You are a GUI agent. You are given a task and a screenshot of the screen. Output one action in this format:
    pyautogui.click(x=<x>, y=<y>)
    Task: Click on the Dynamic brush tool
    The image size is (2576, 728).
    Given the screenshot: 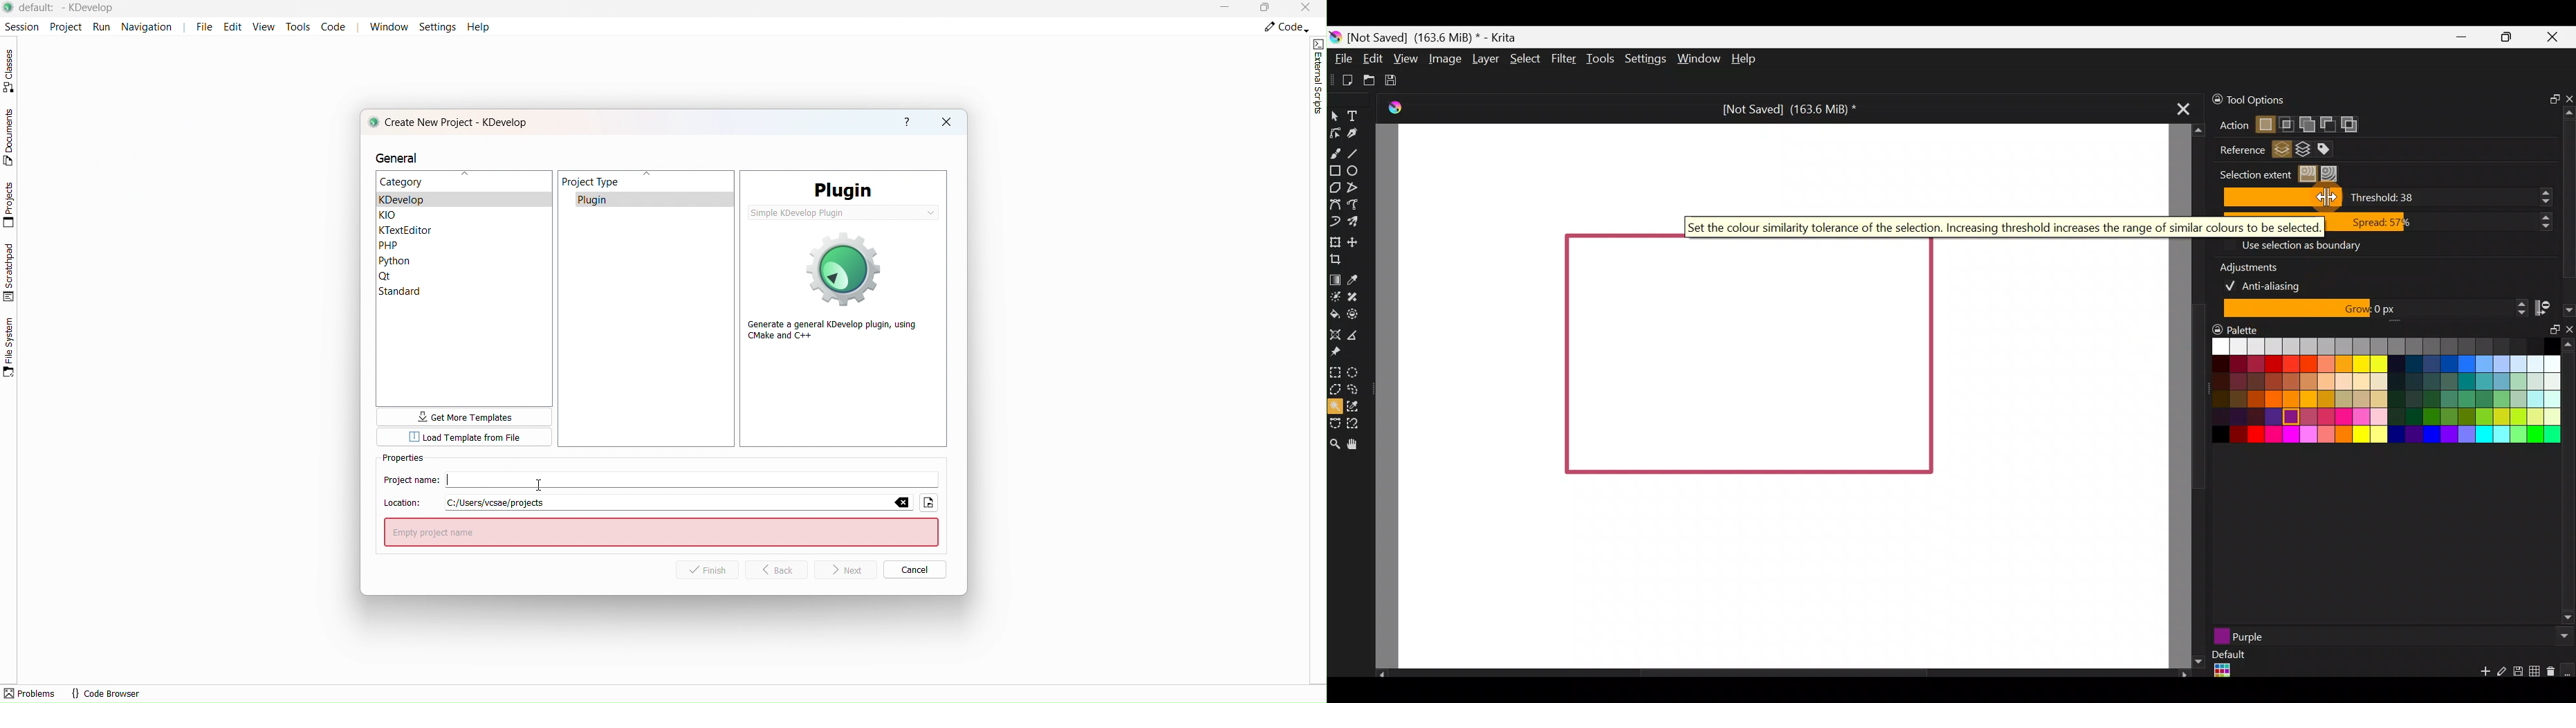 What is the action you would take?
    pyautogui.click(x=1335, y=221)
    